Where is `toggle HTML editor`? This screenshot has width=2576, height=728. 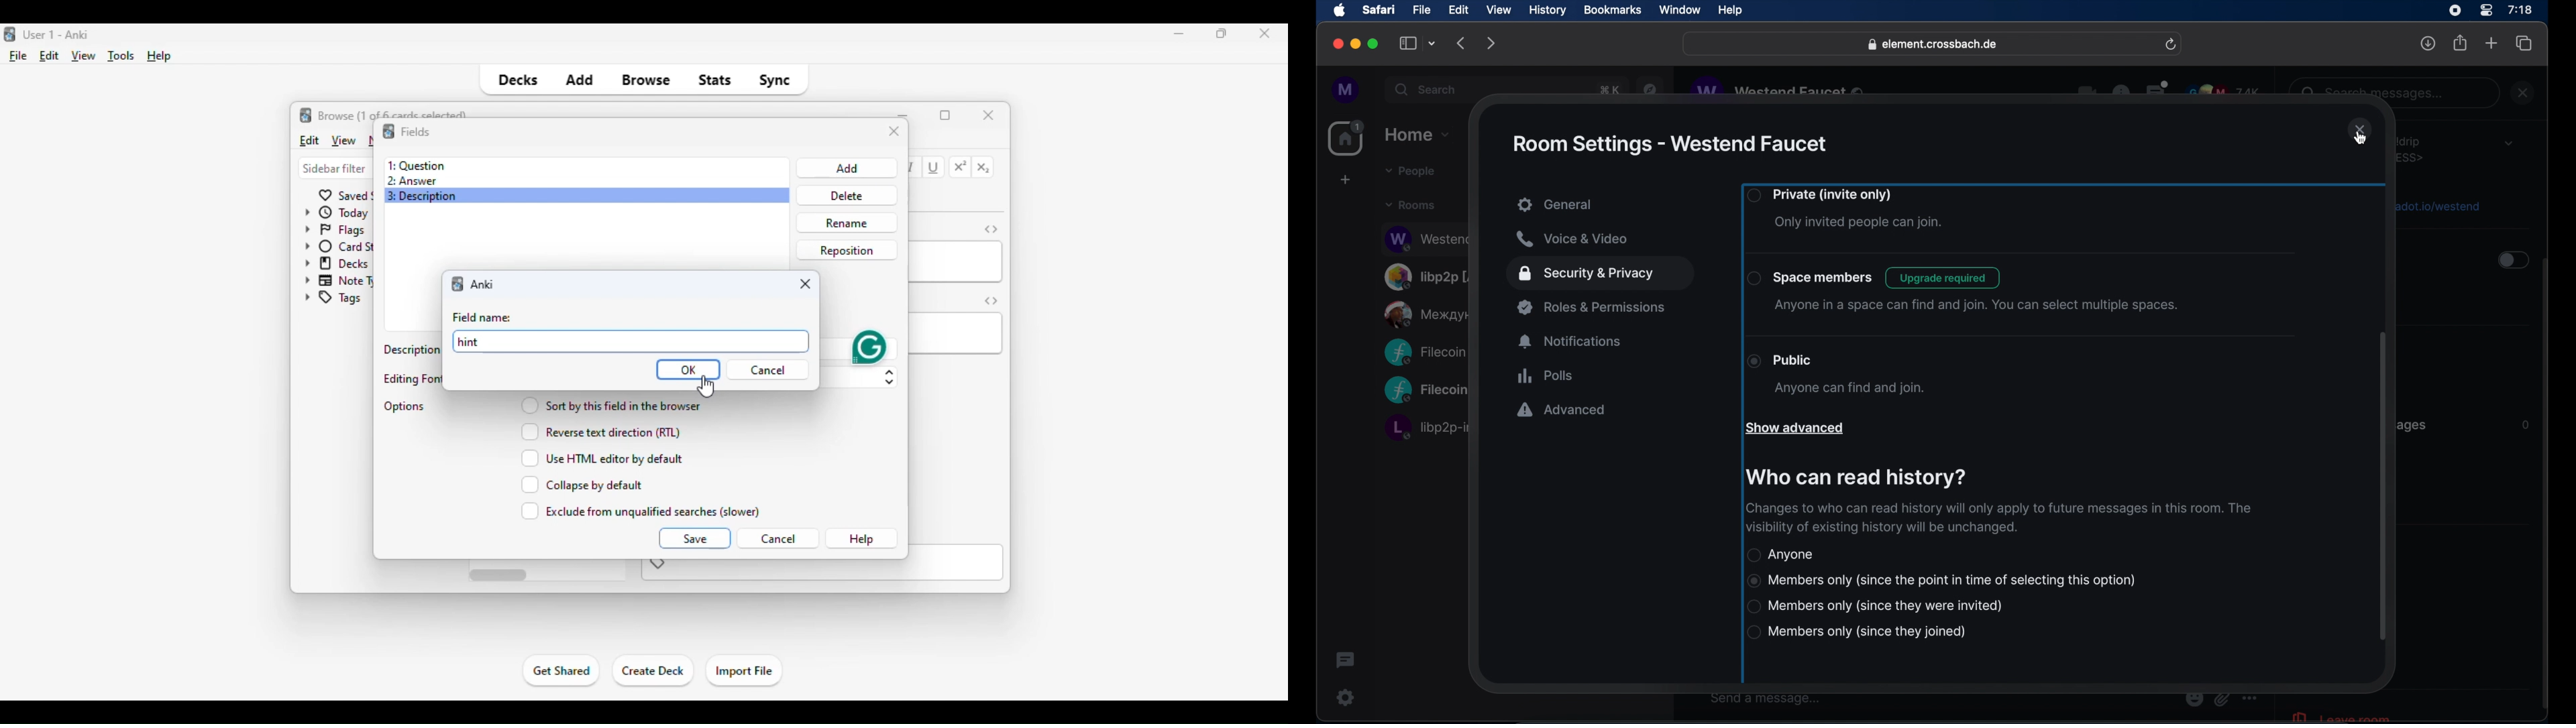 toggle HTML editor is located at coordinates (991, 300).